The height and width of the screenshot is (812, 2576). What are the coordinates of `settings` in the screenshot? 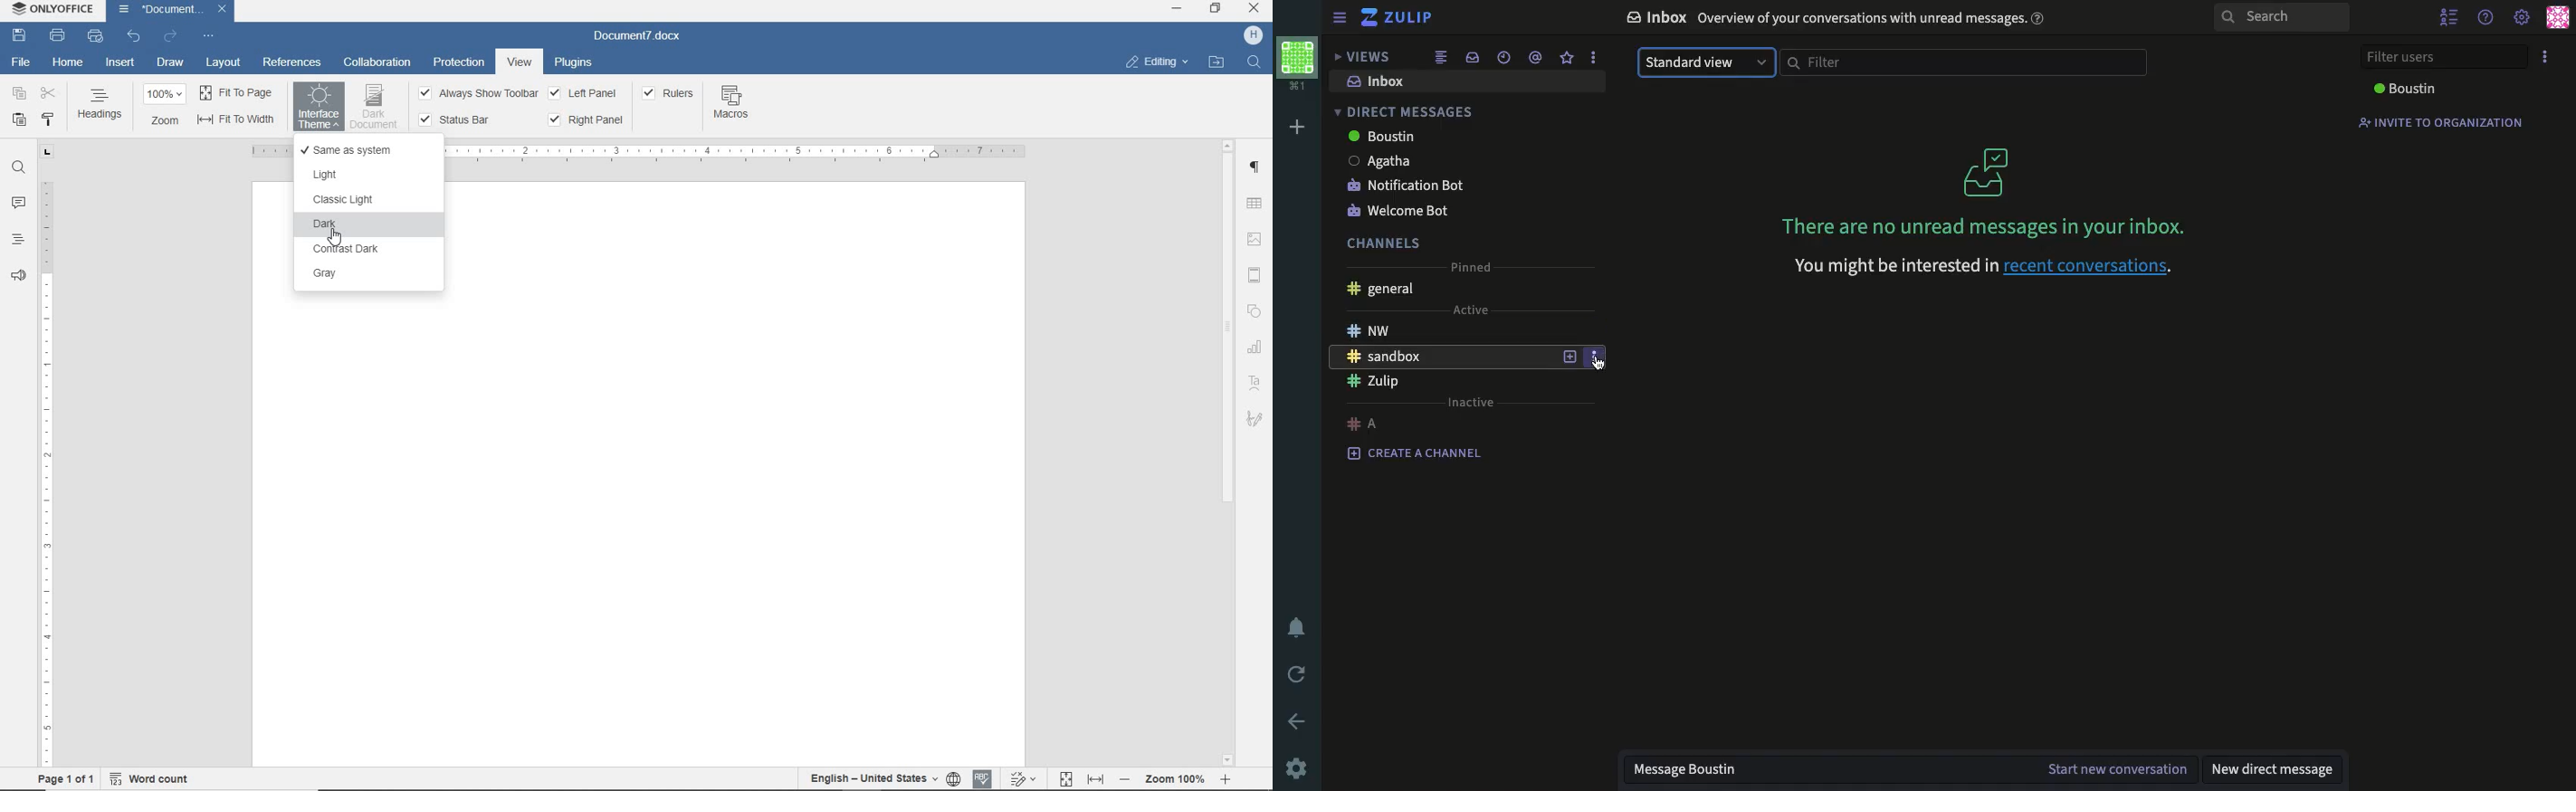 It's located at (2521, 16).